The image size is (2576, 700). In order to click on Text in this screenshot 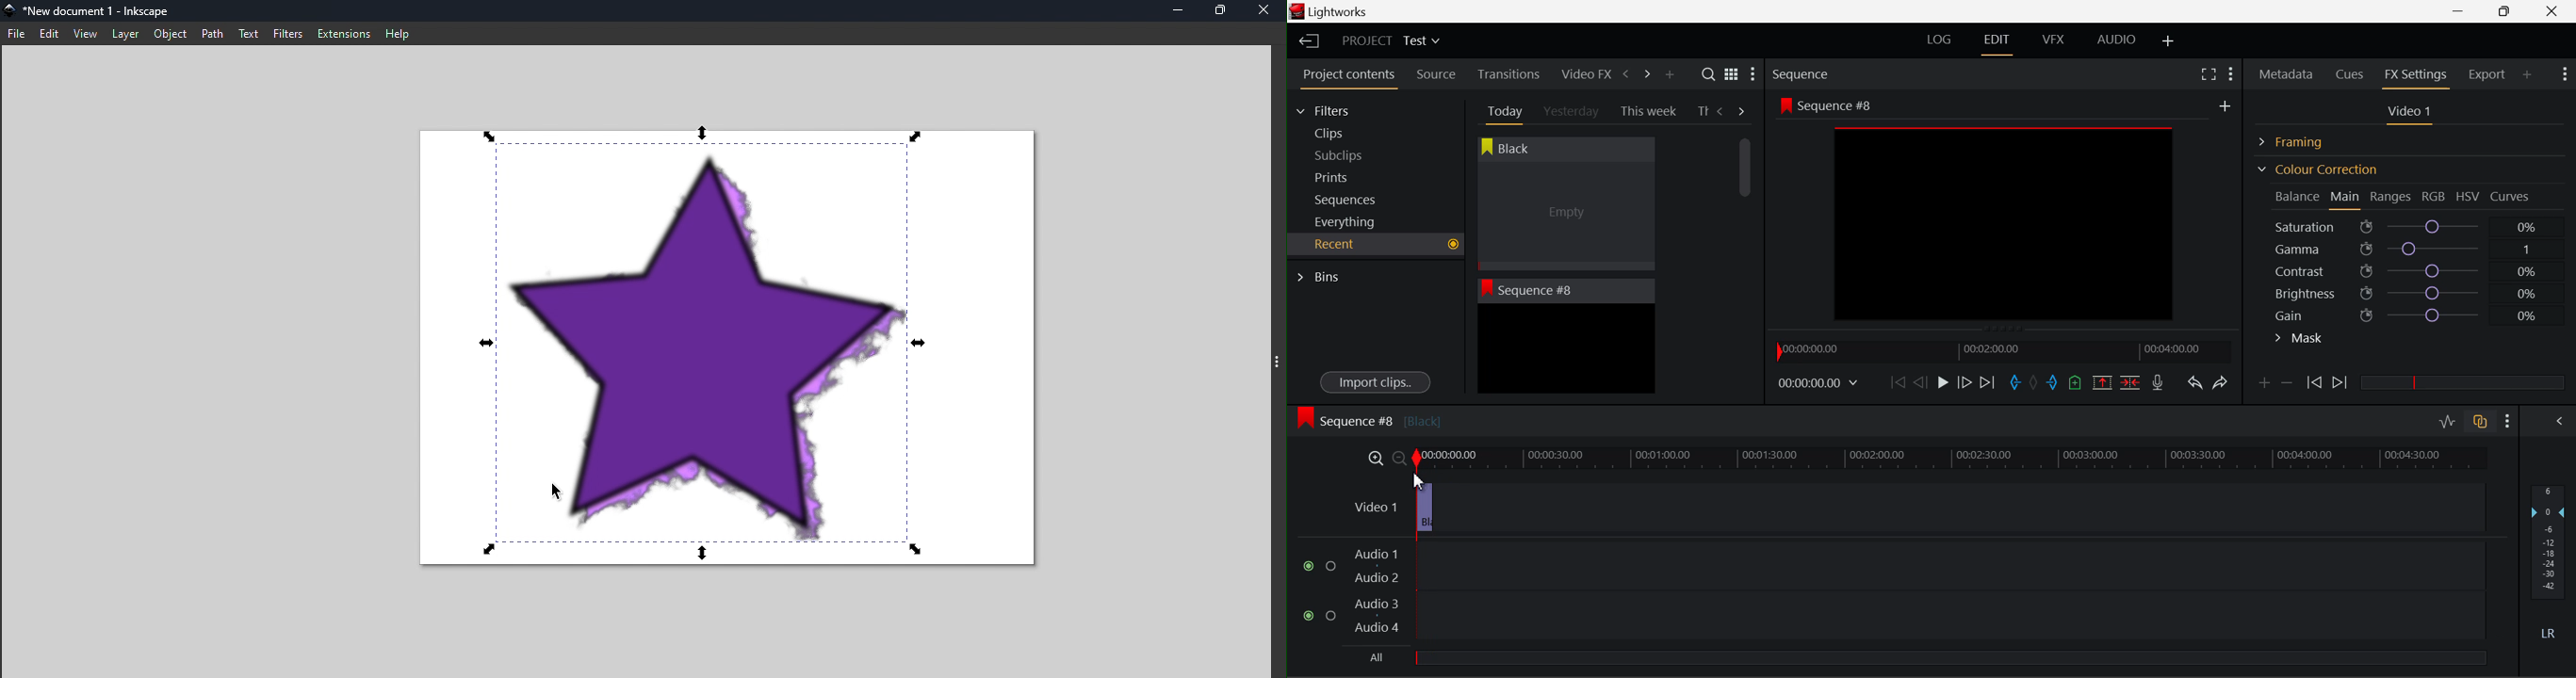, I will do `click(251, 33)`.